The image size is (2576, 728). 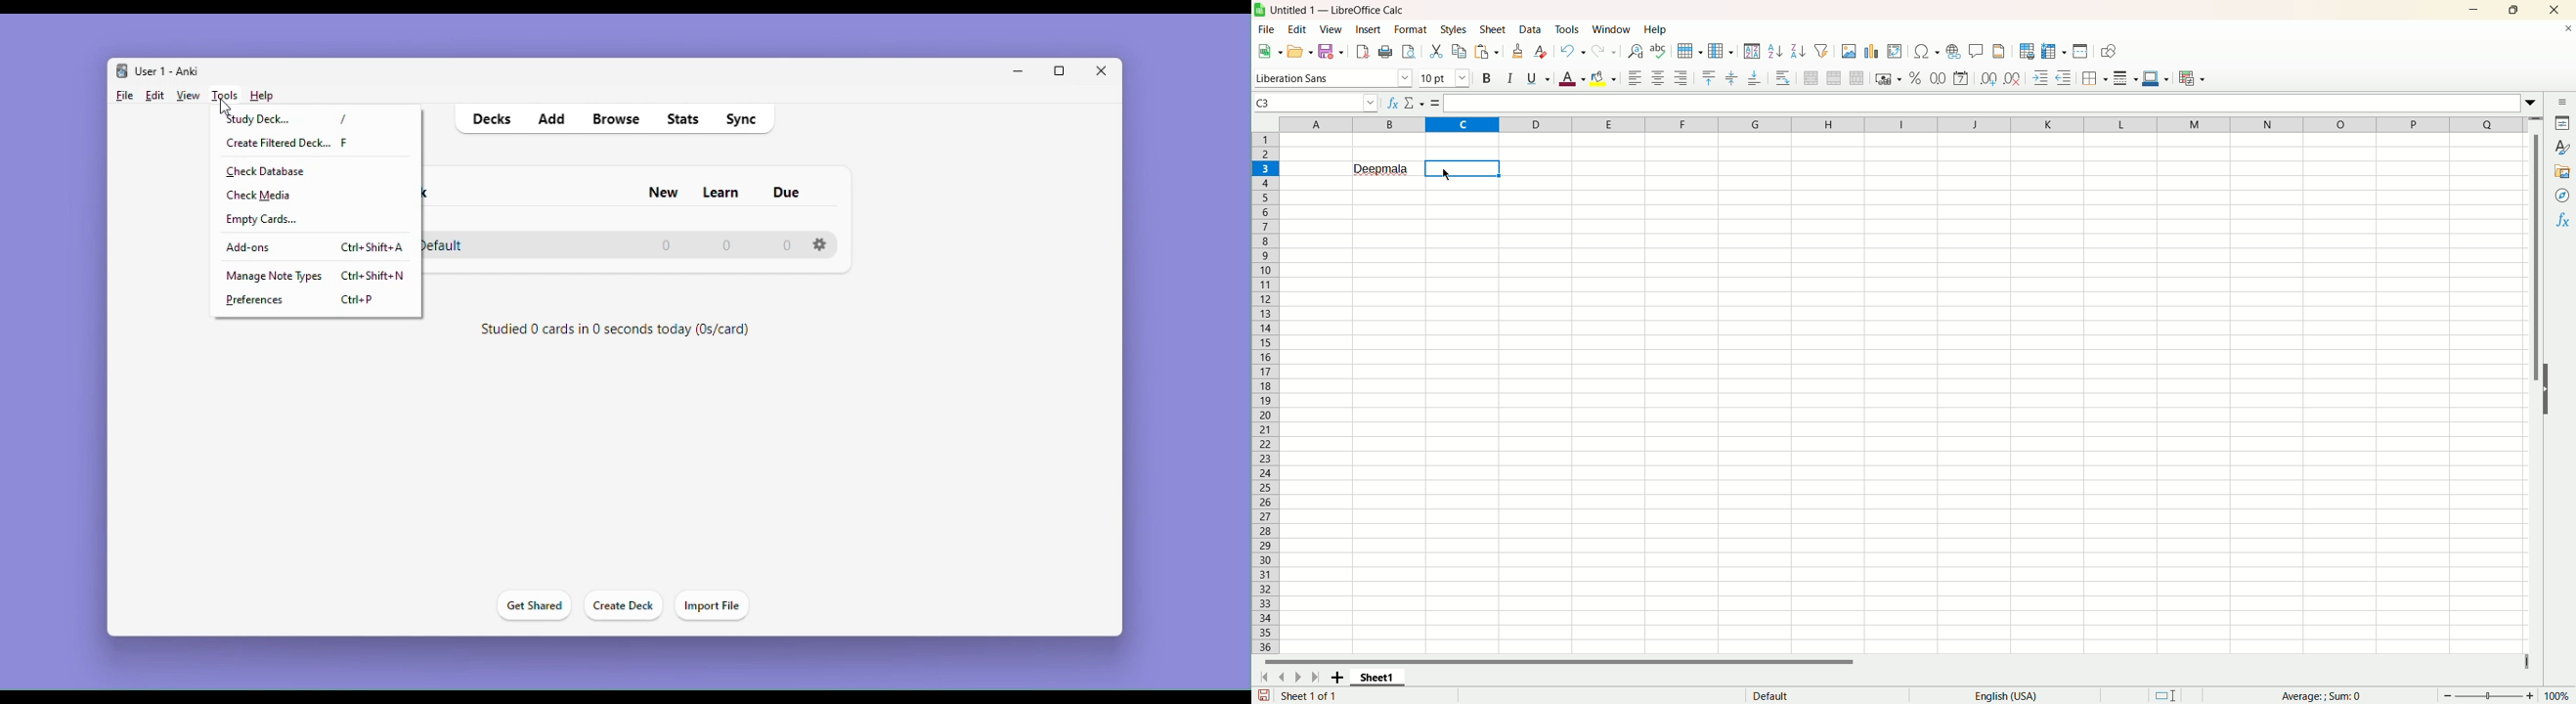 I want to click on previous sheet, so click(x=1281, y=678).